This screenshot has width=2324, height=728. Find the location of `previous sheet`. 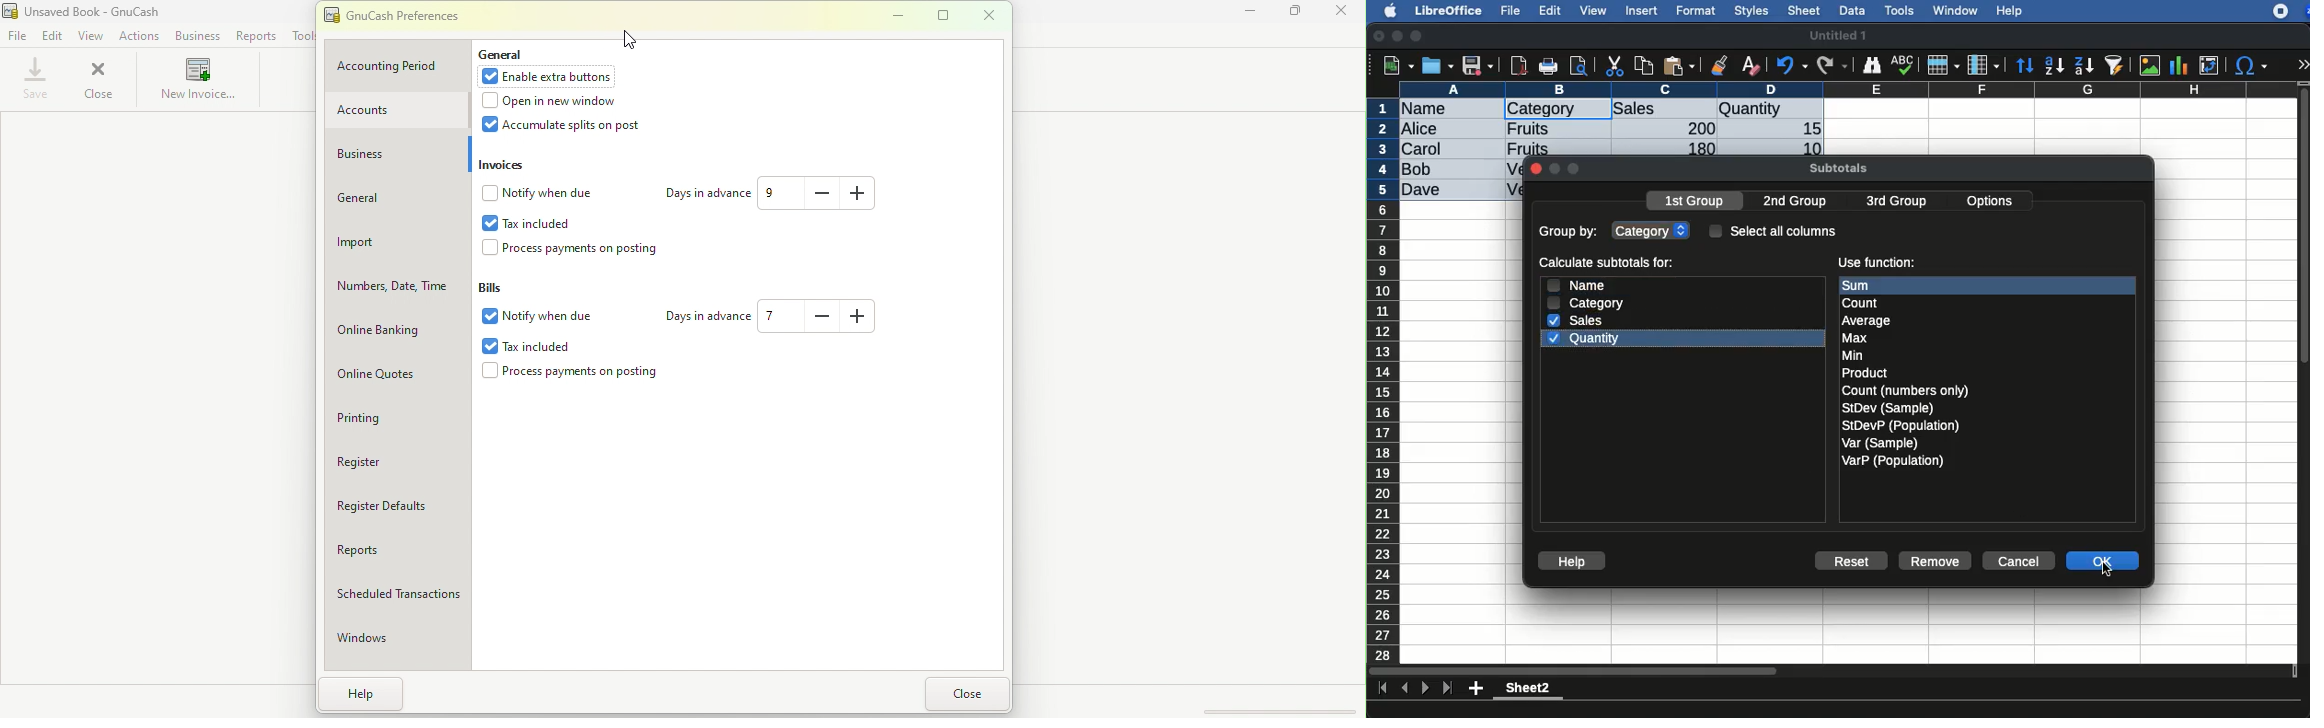

previous sheet is located at coordinates (1407, 689).